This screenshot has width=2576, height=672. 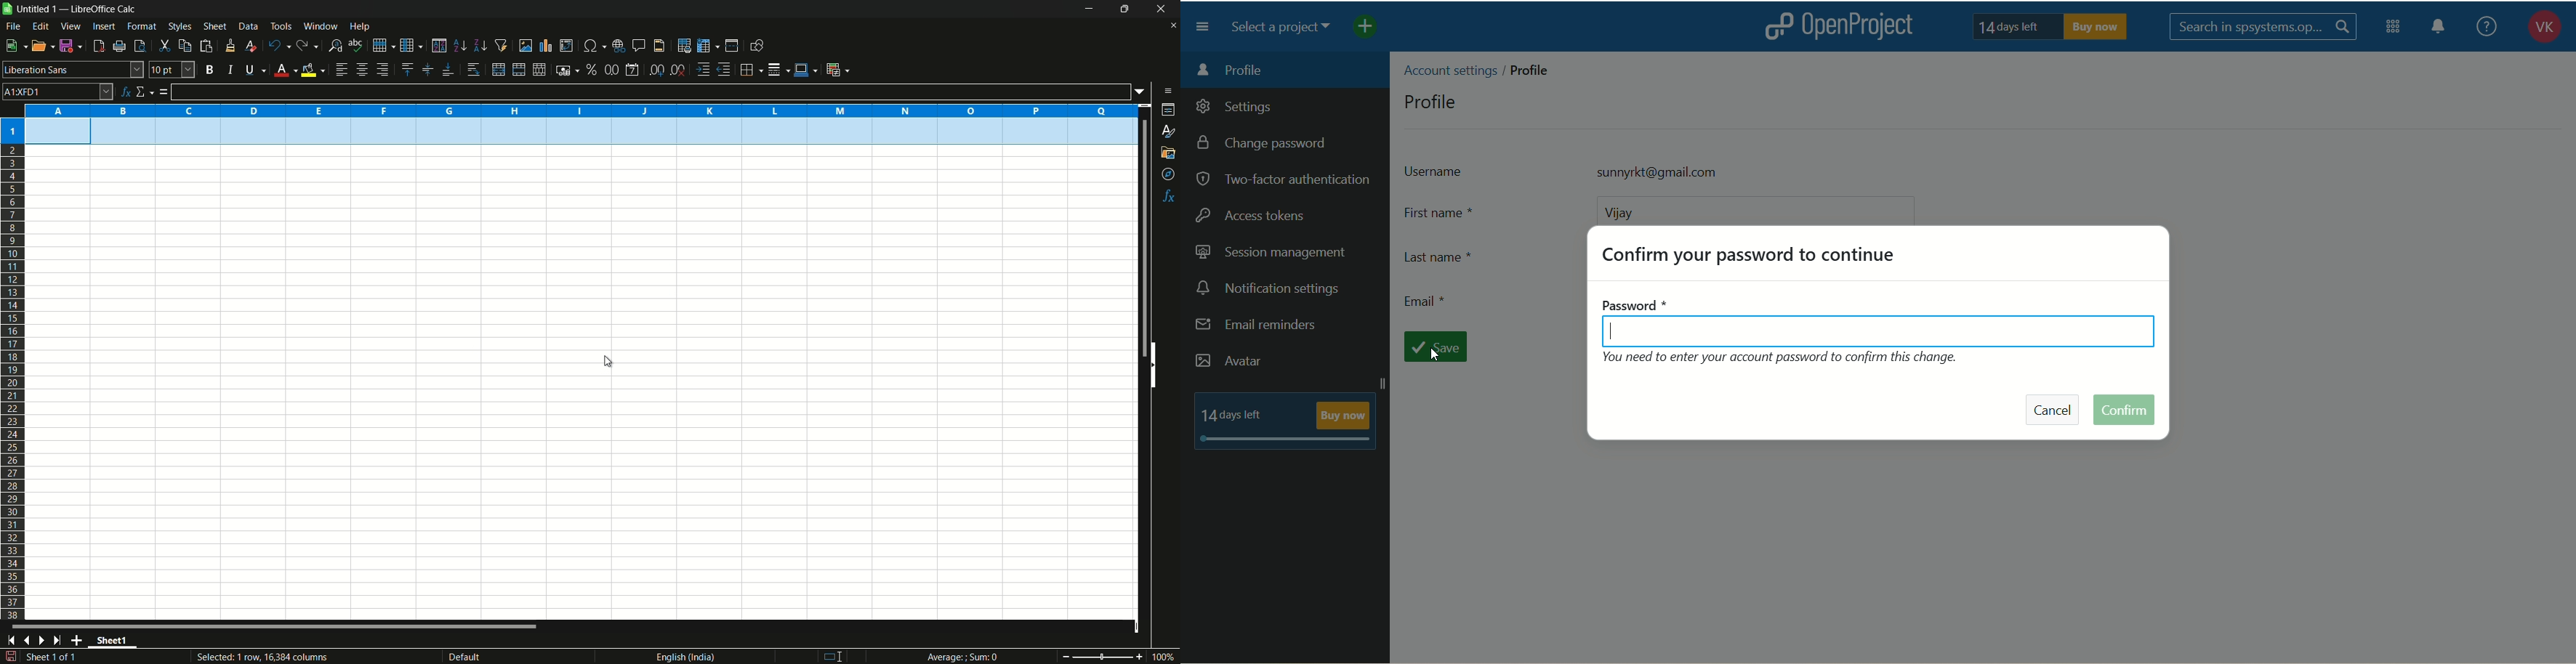 What do you see at coordinates (1102, 656) in the screenshot?
I see `zoom slider` at bounding box center [1102, 656].